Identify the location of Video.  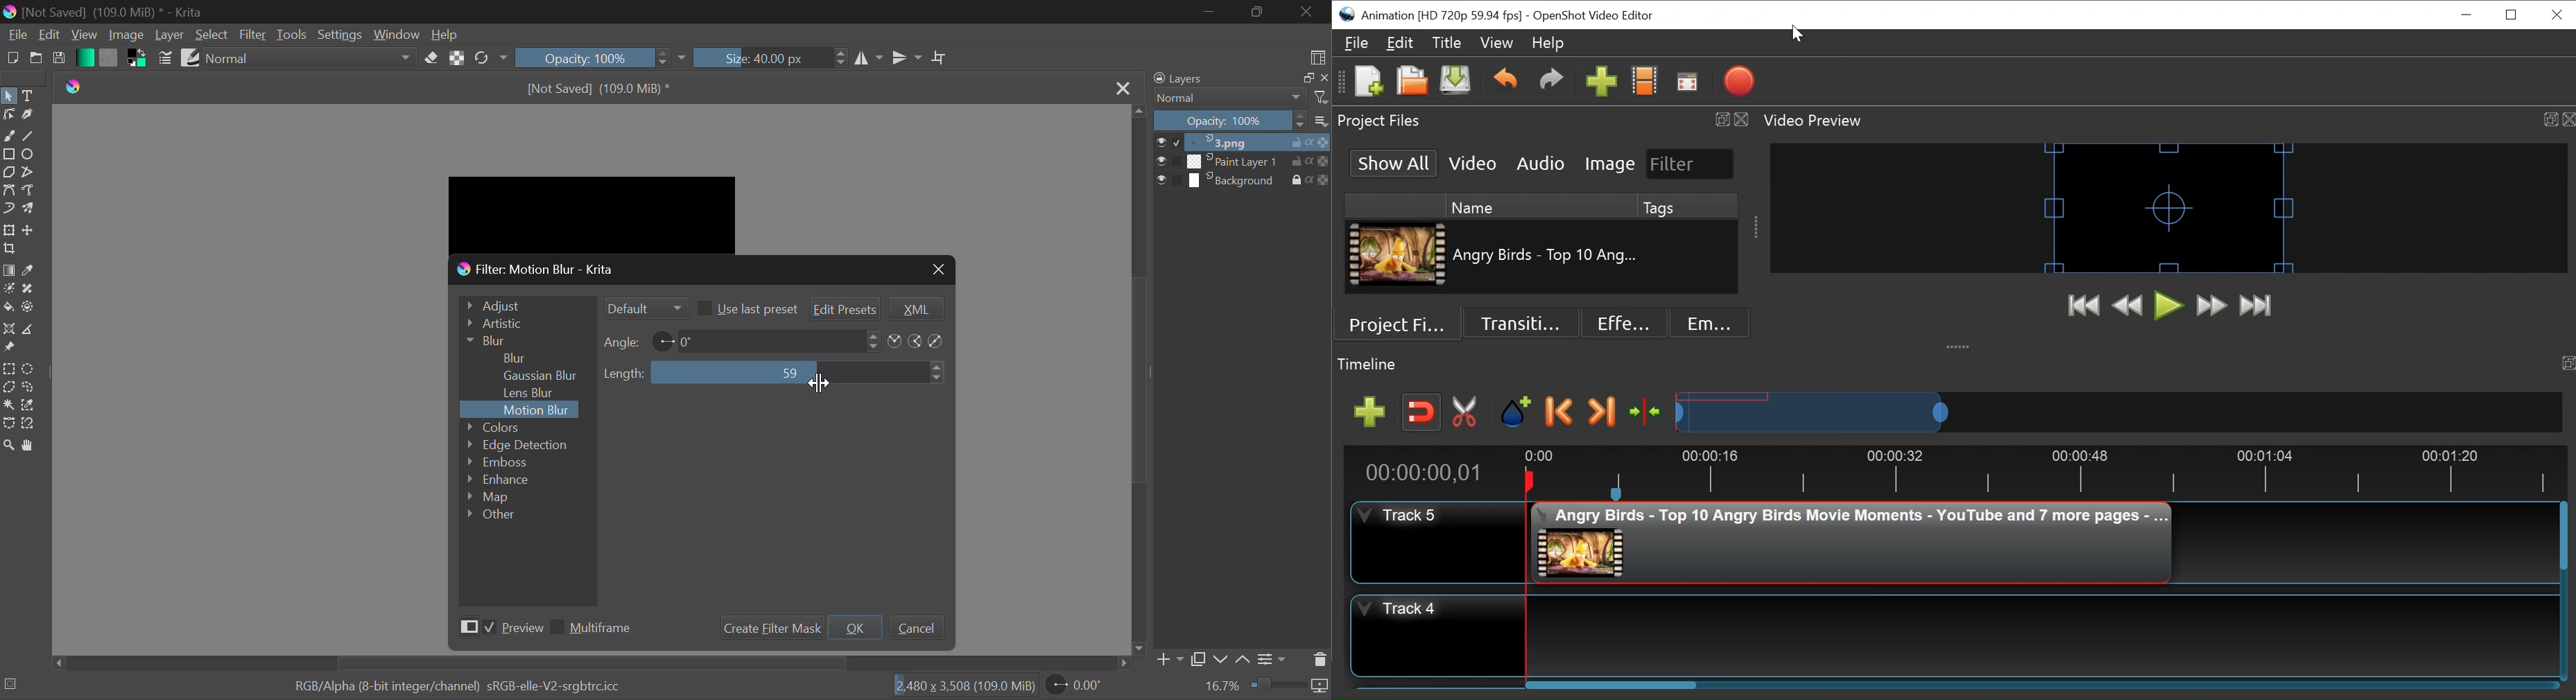
(1473, 164).